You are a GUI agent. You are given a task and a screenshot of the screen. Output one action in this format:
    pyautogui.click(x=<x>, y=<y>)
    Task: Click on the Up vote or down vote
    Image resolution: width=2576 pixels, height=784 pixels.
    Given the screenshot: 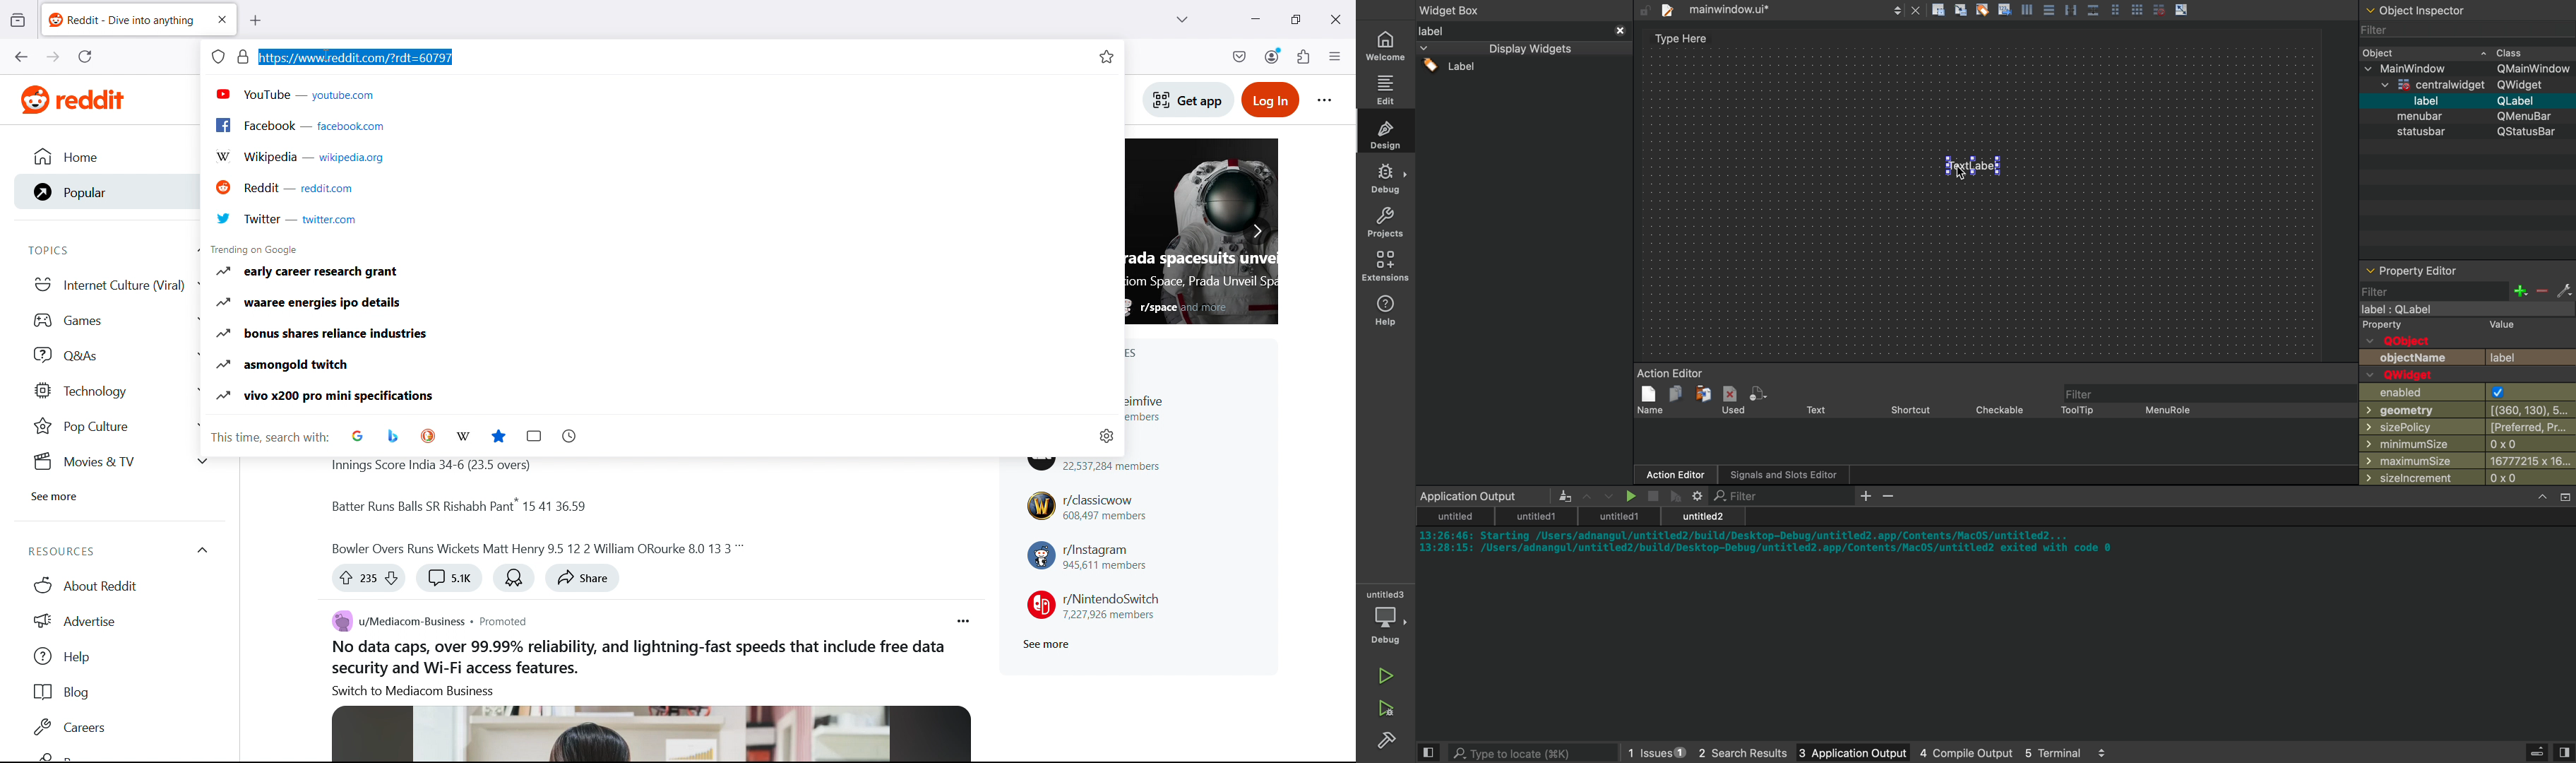 What is the action you would take?
    pyautogui.click(x=368, y=579)
    